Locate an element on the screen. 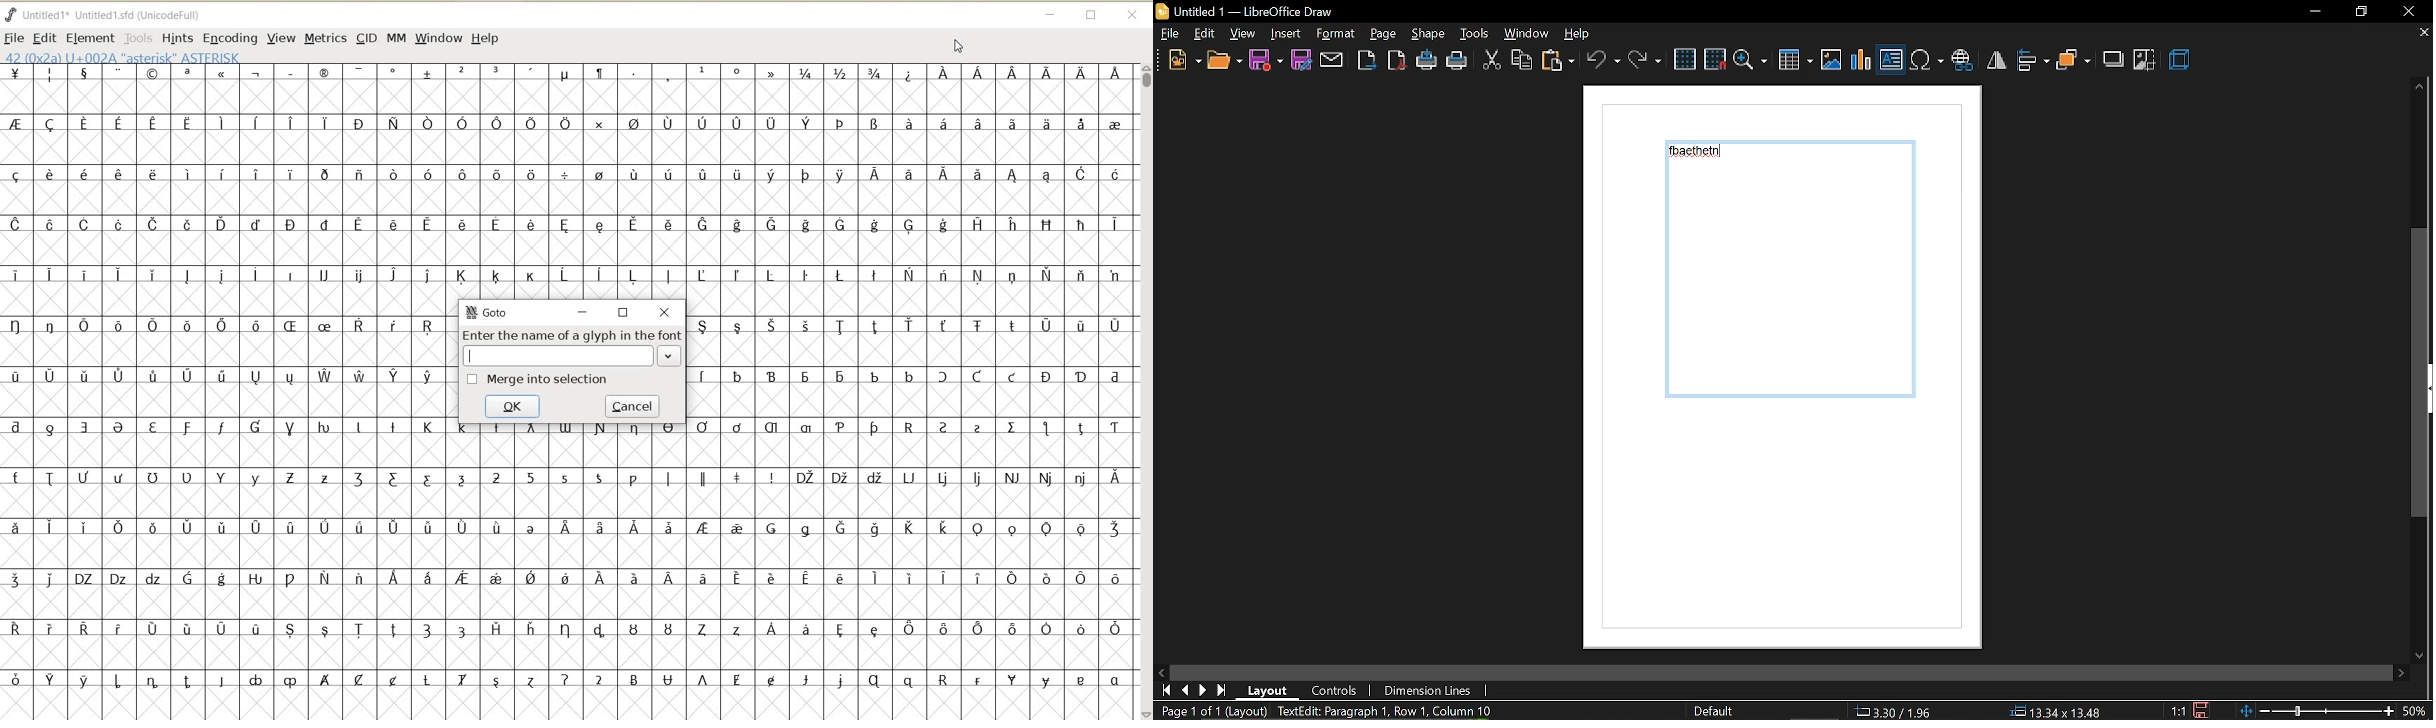 This screenshot has width=2436, height=728. cut  is located at coordinates (1491, 62).